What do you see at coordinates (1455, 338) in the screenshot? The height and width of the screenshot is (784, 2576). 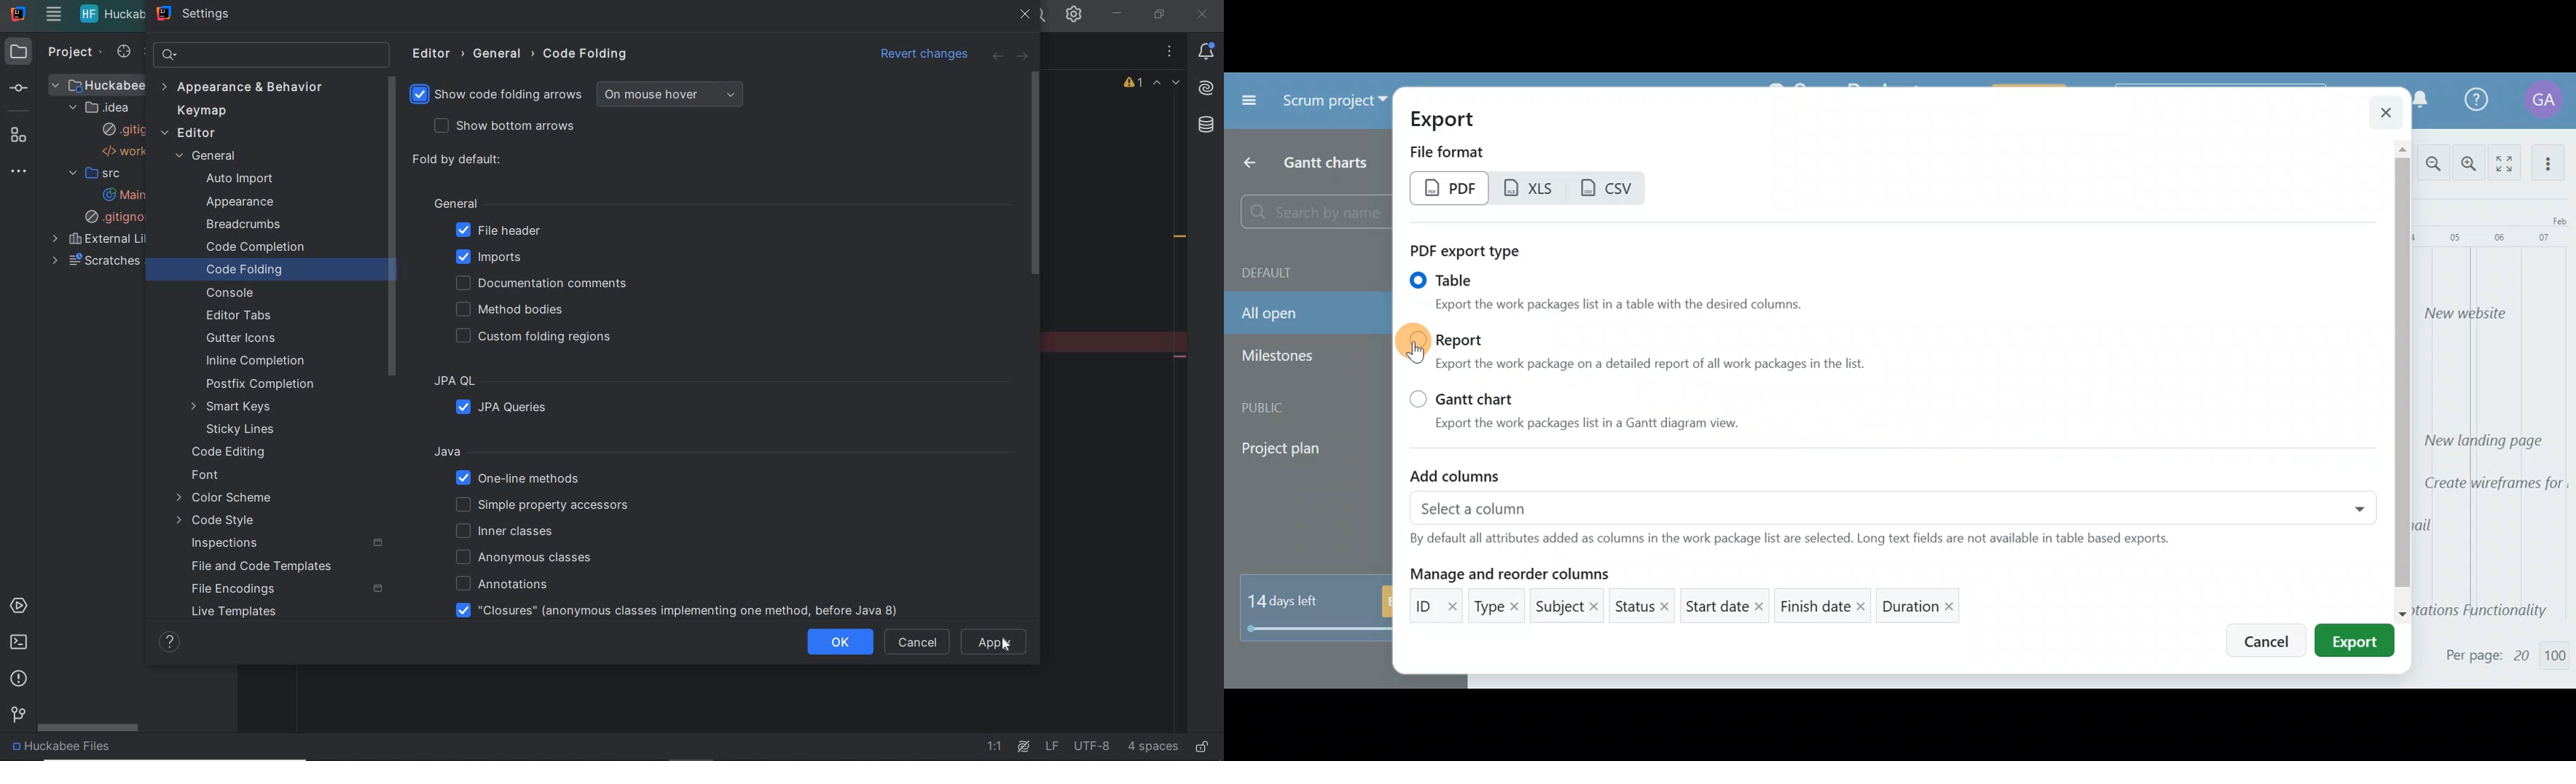 I see `Report` at bounding box center [1455, 338].